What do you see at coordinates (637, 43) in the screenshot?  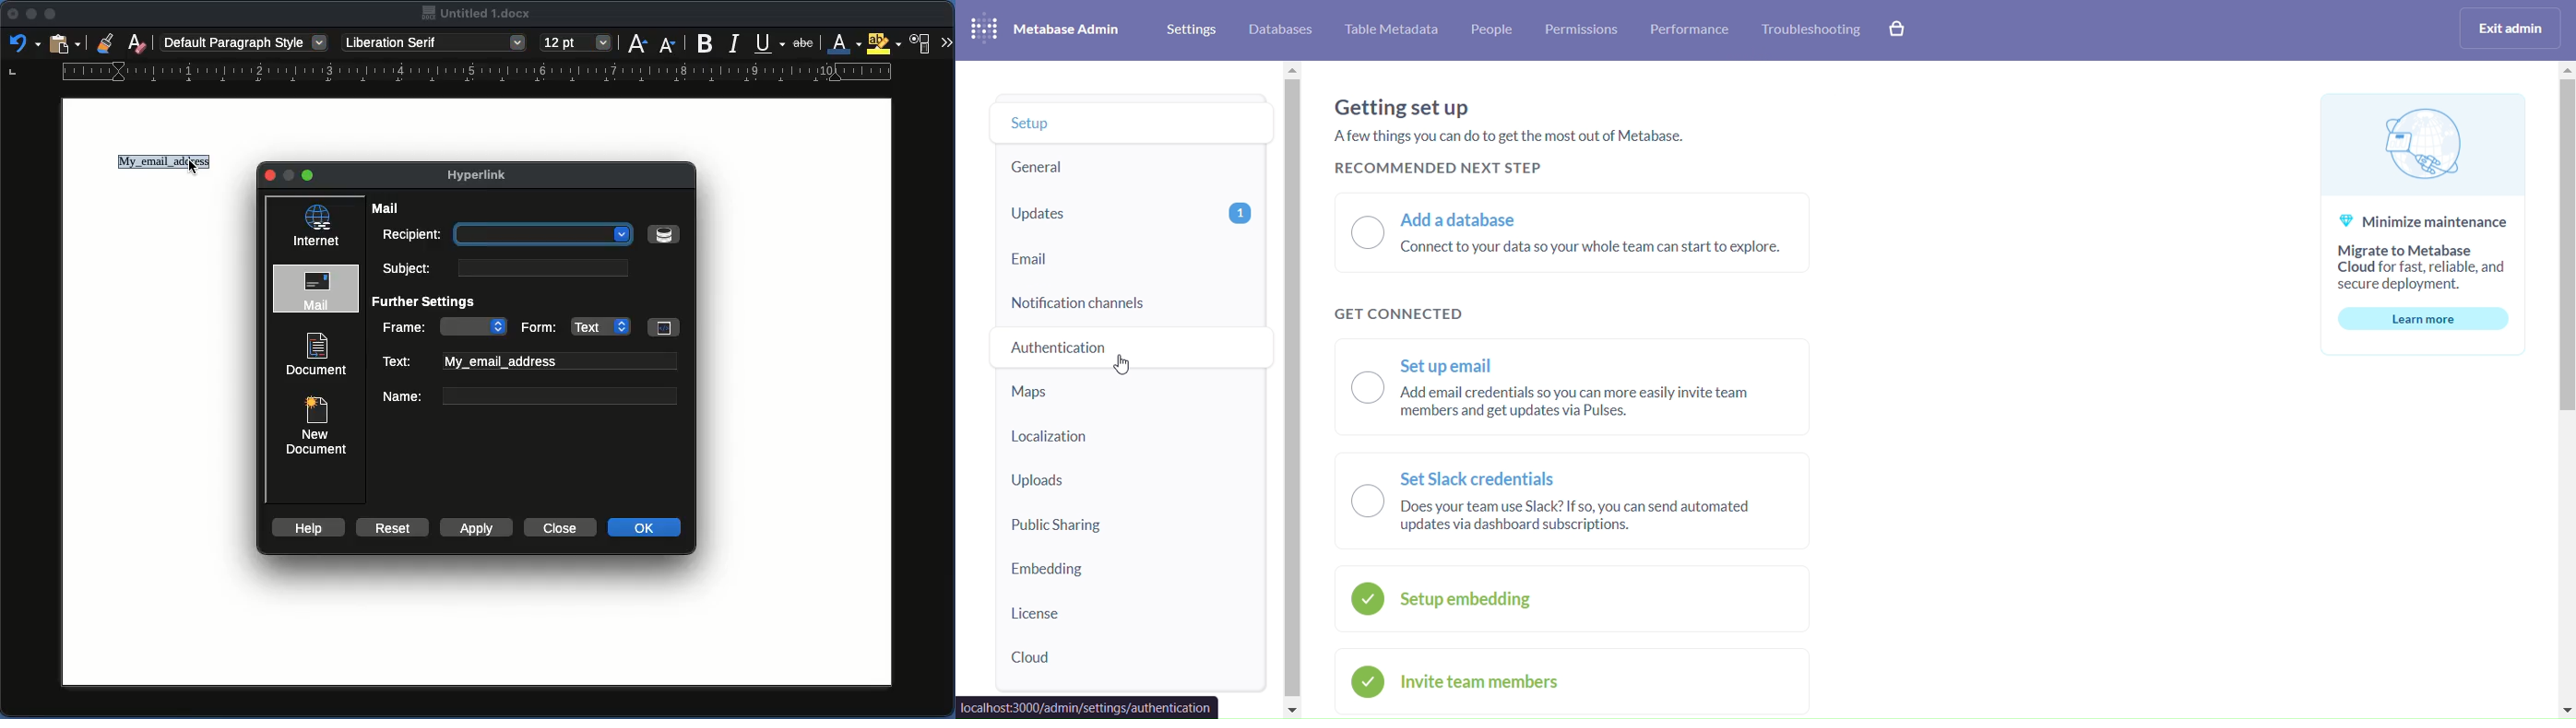 I see `Size increase` at bounding box center [637, 43].